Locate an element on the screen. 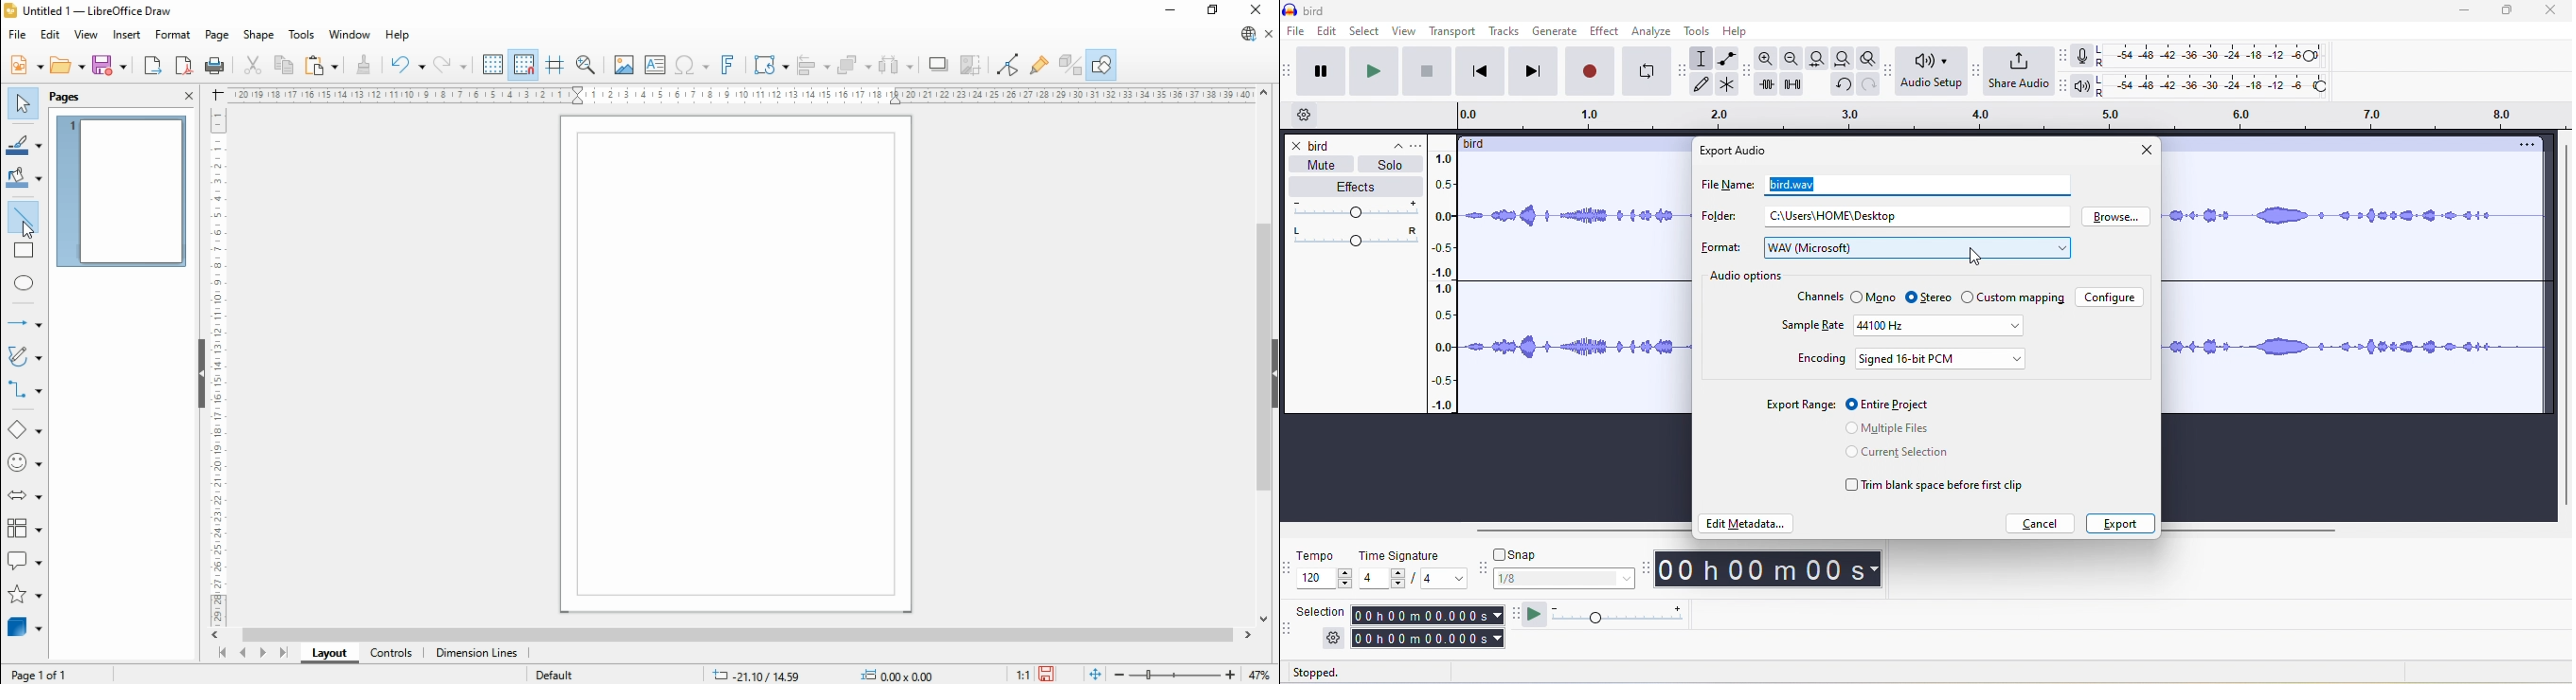  cancel is located at coordinates (2042, 523).